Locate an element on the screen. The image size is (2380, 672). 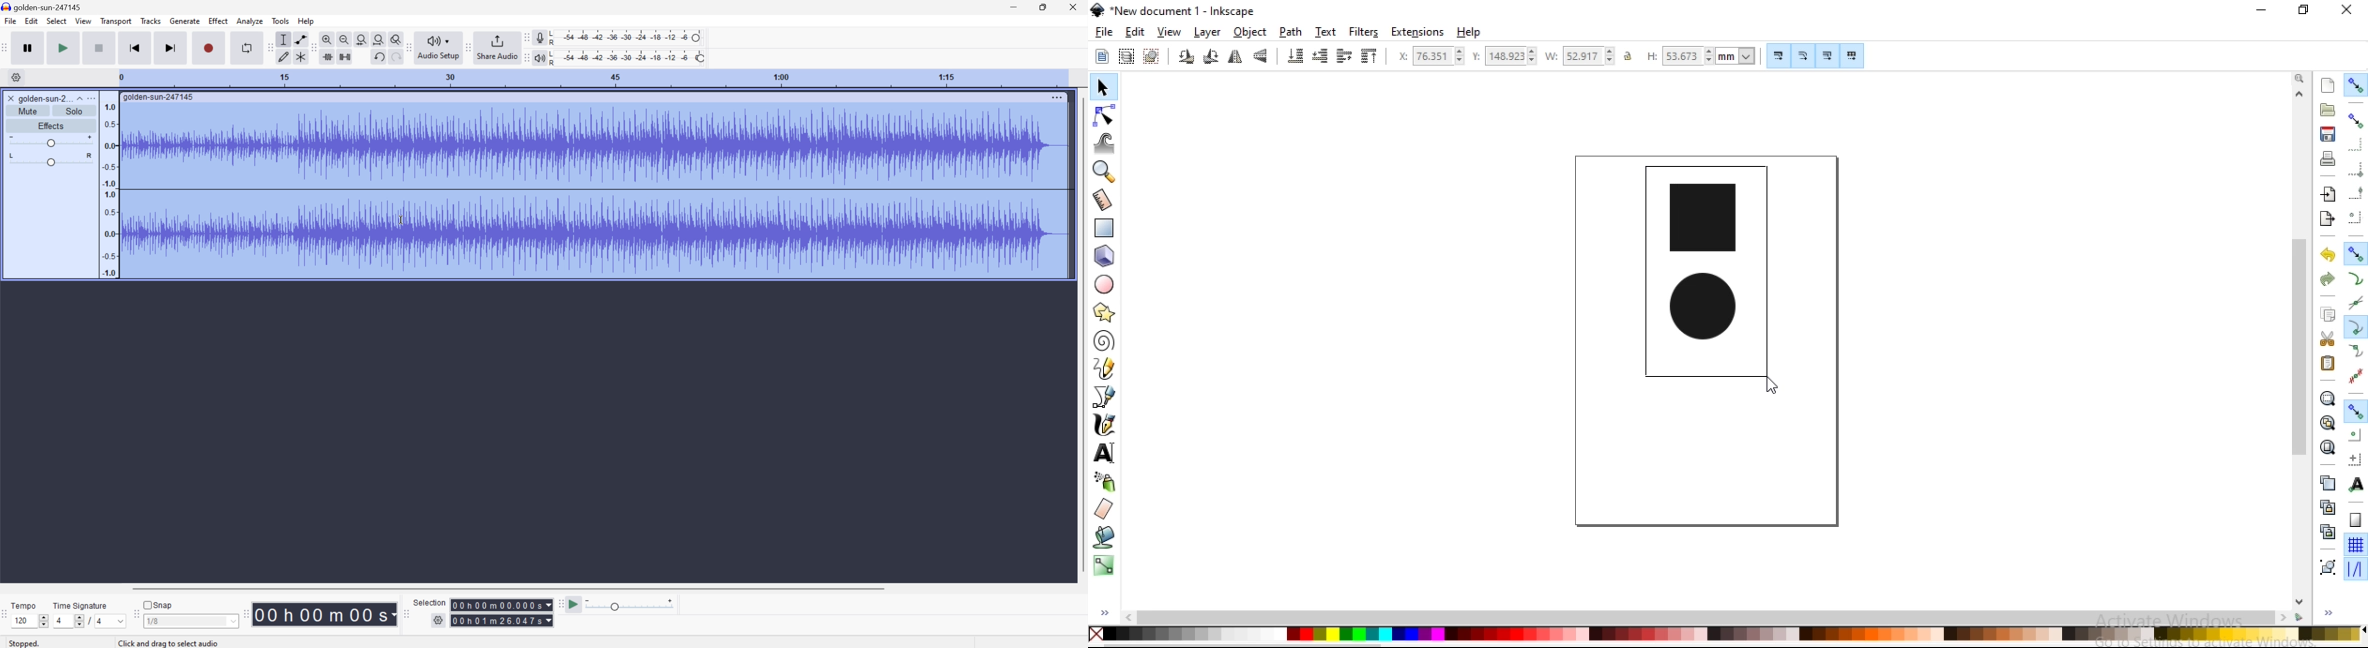
Record / Record new track is located at coordinates (208, 47).